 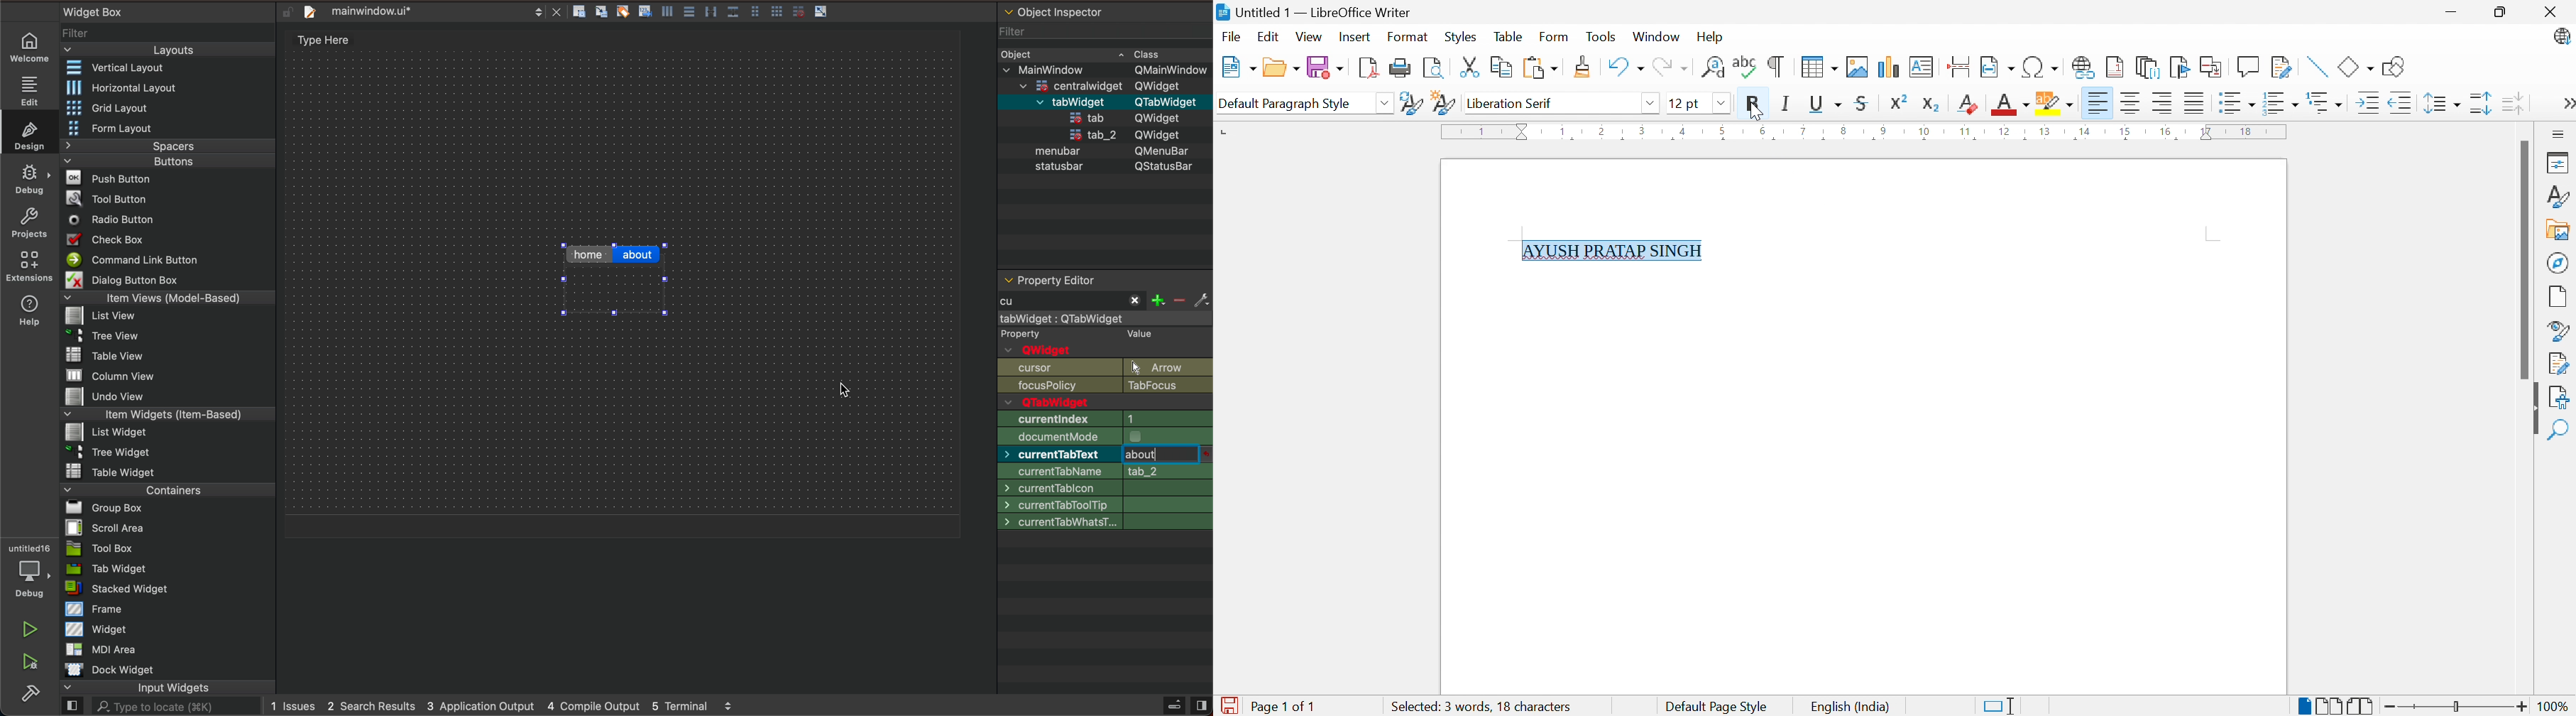 I want to click on Insert Comment, so click(x=2247, y=66).